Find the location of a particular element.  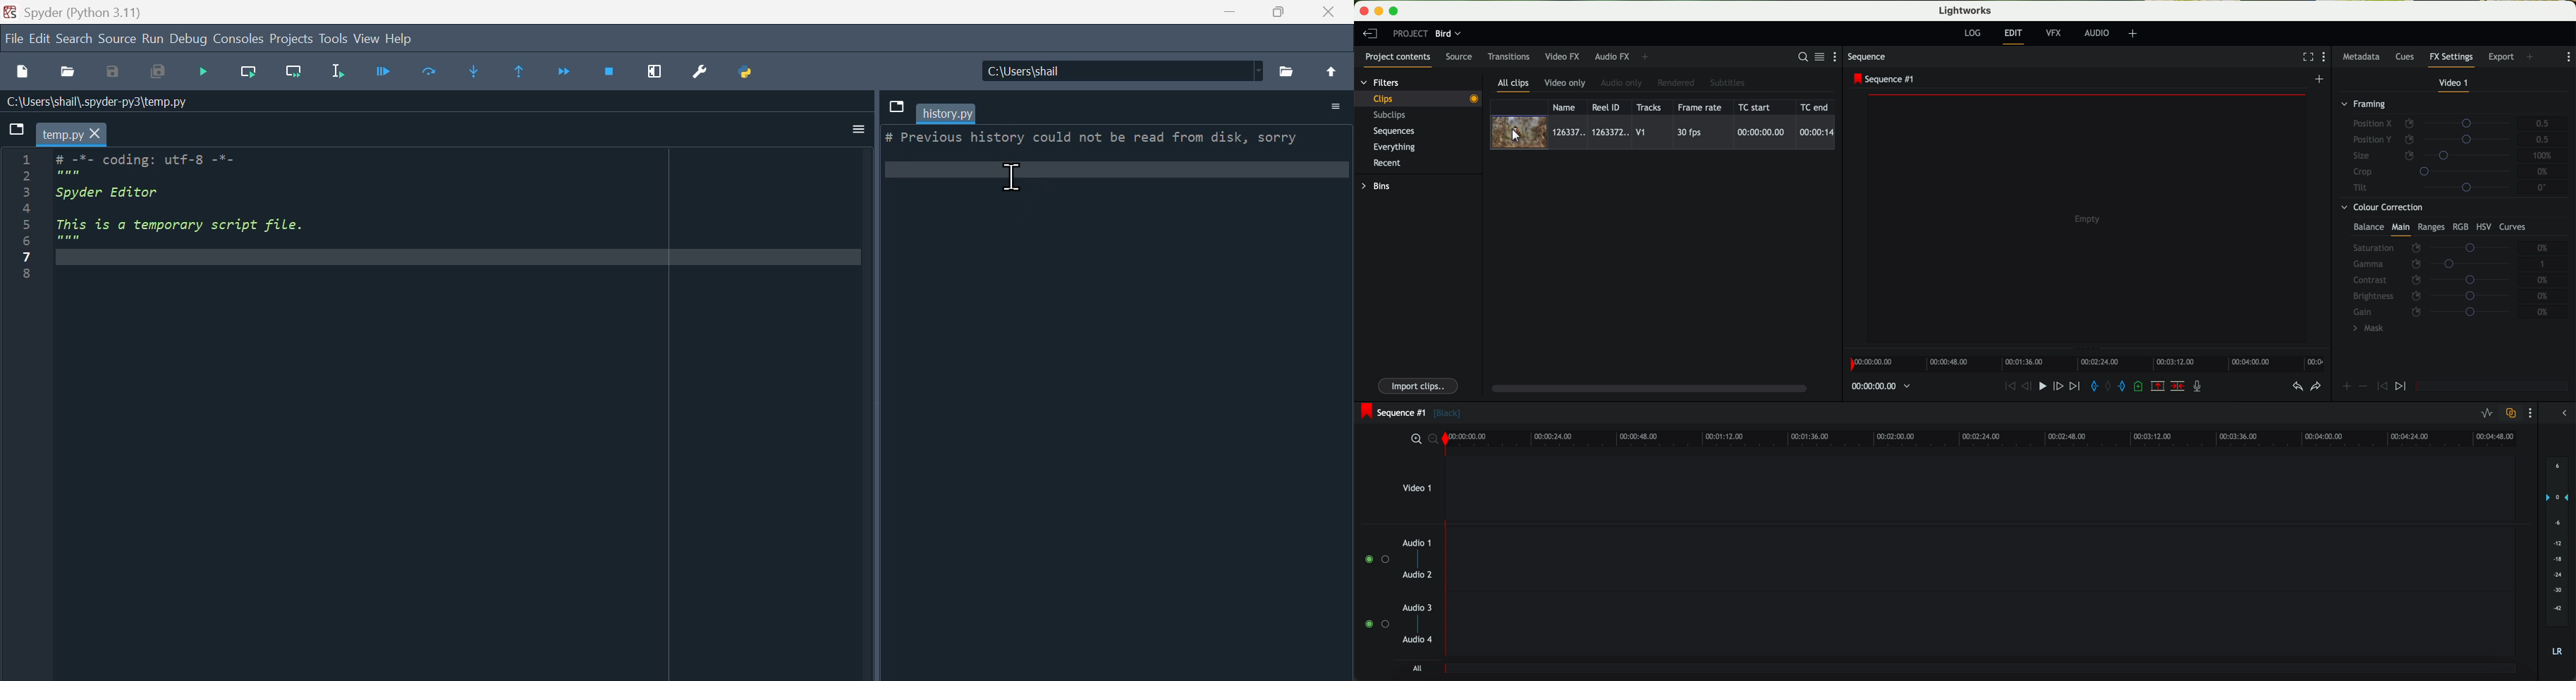

minimize program is located at coordinates (1380, 11).